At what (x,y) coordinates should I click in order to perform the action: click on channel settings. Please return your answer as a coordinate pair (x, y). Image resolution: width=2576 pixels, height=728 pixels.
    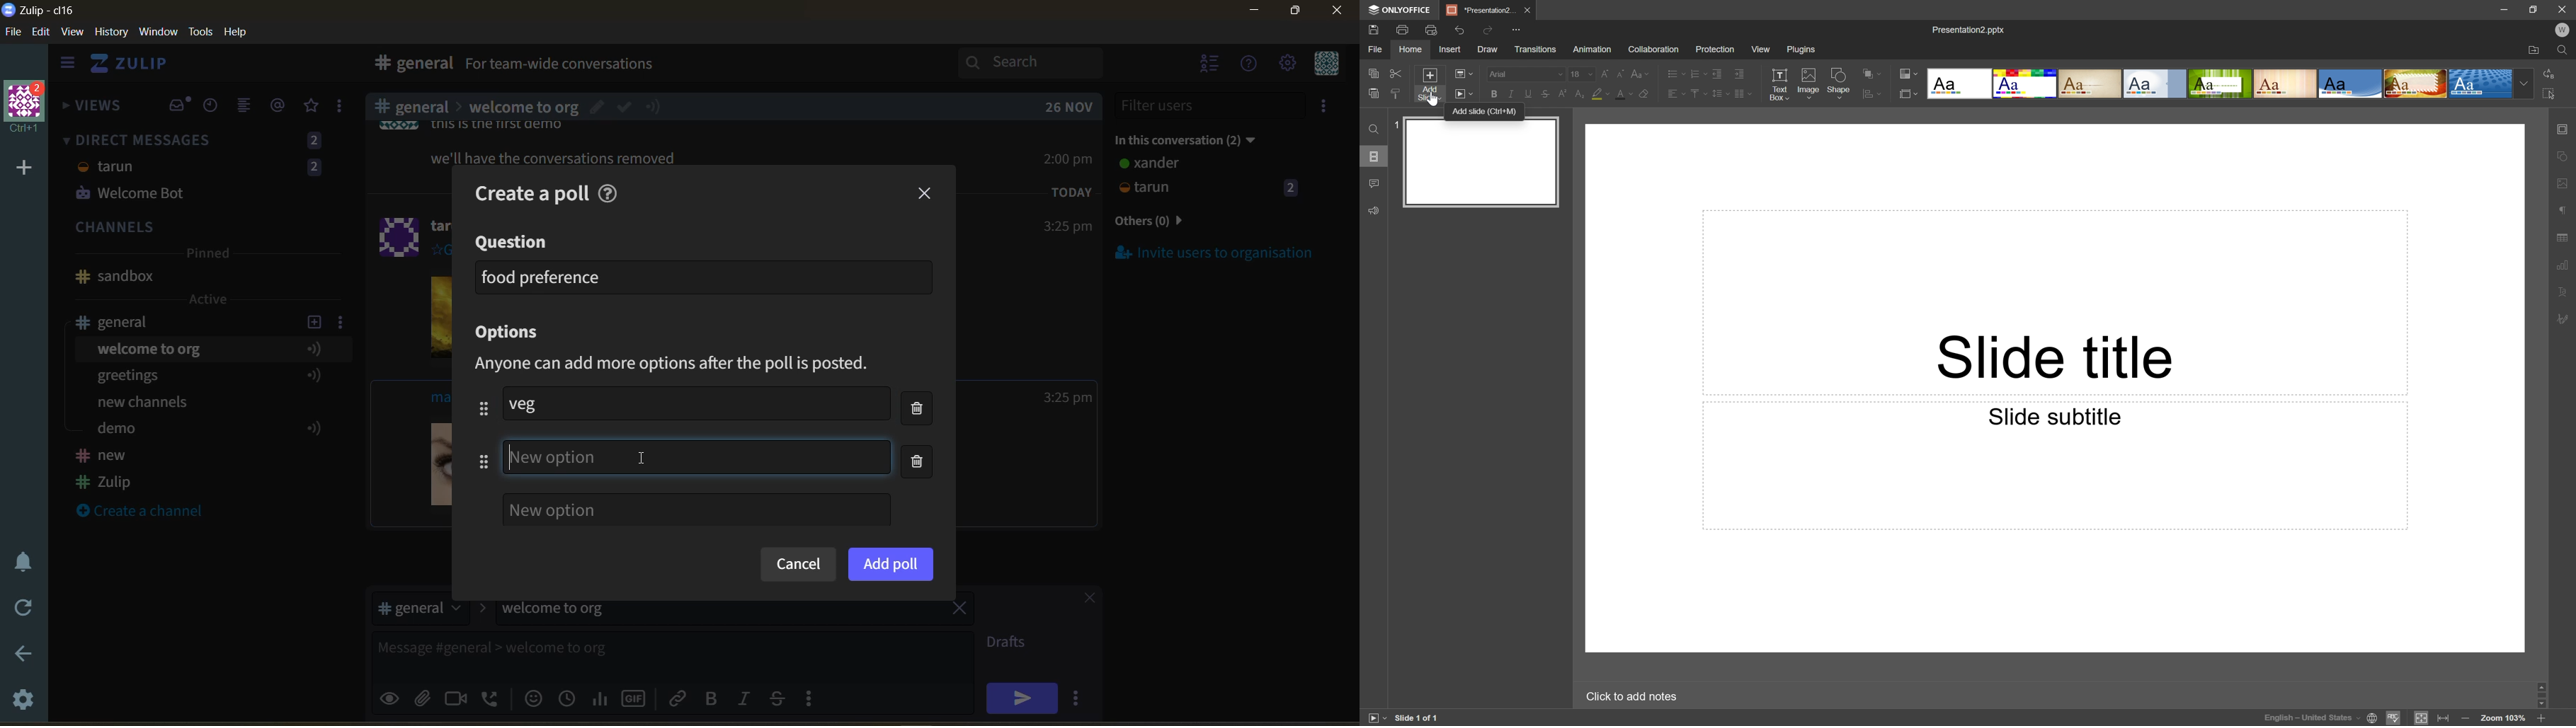
    Looking at the image, I should click on (343, 321).